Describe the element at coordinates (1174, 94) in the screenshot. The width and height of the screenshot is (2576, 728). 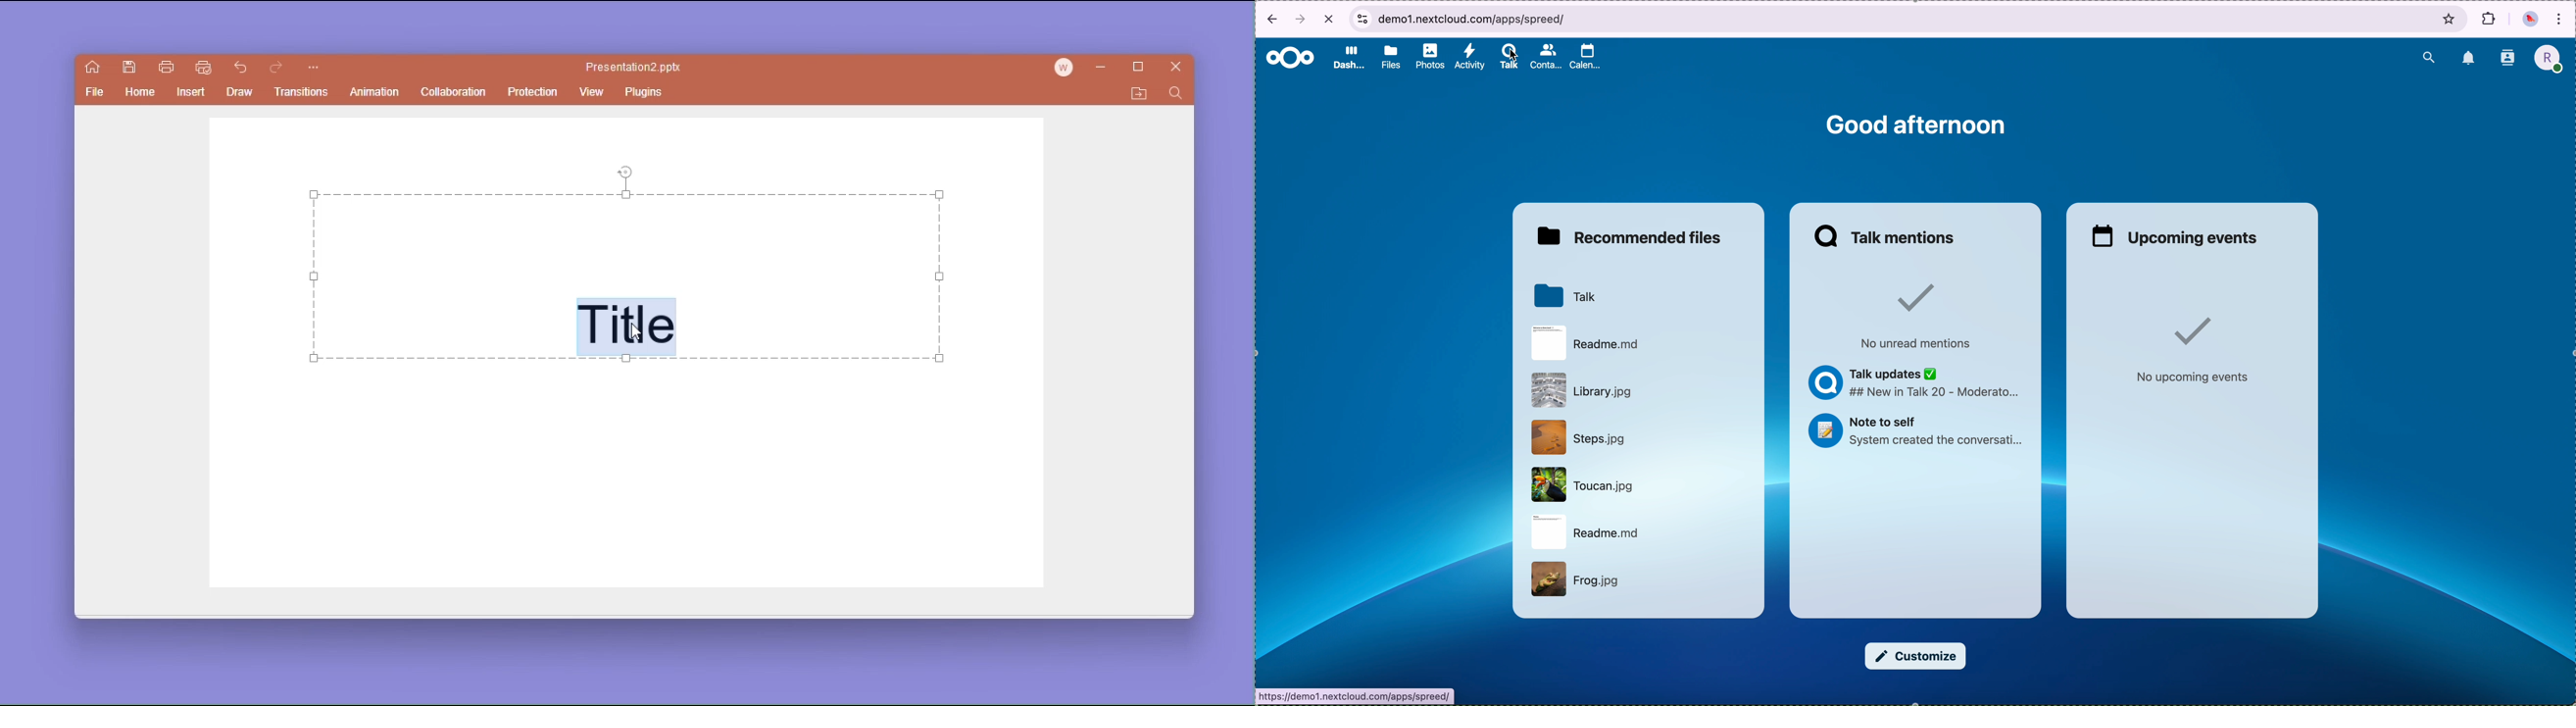
I see `find` at that location.